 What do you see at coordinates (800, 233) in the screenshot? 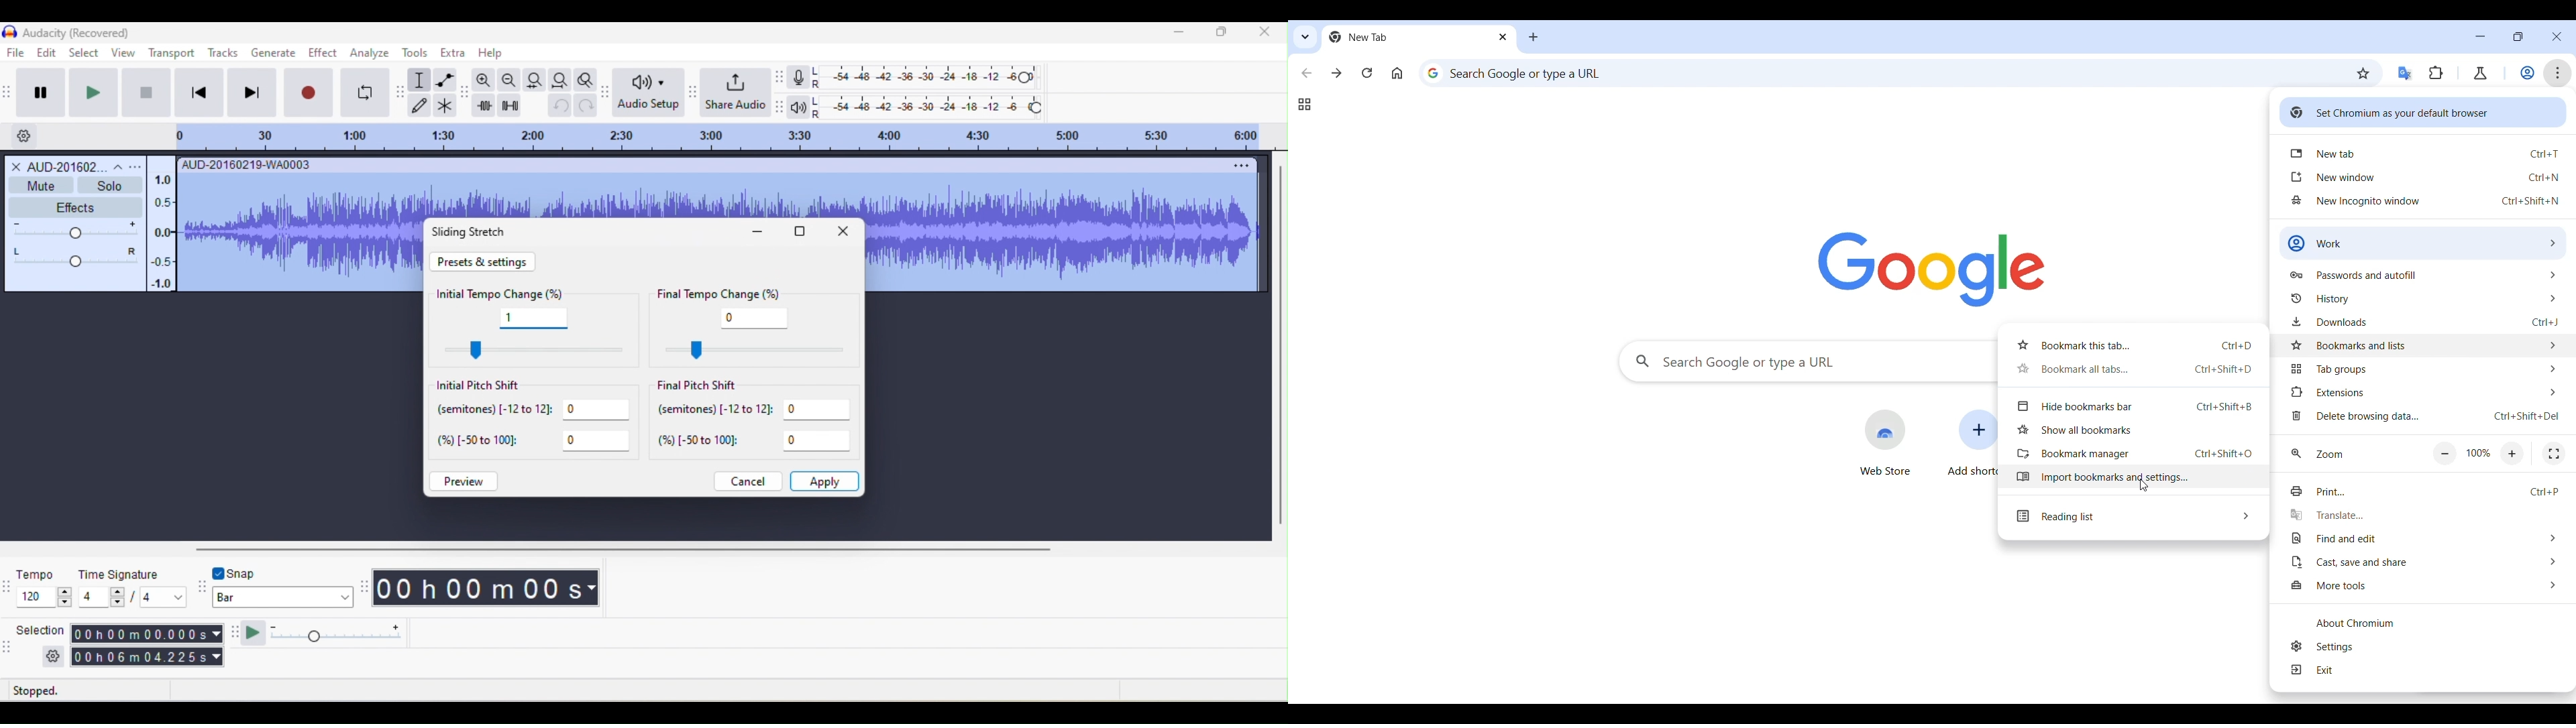
I see `maximize` at bounding box center [800, 233].